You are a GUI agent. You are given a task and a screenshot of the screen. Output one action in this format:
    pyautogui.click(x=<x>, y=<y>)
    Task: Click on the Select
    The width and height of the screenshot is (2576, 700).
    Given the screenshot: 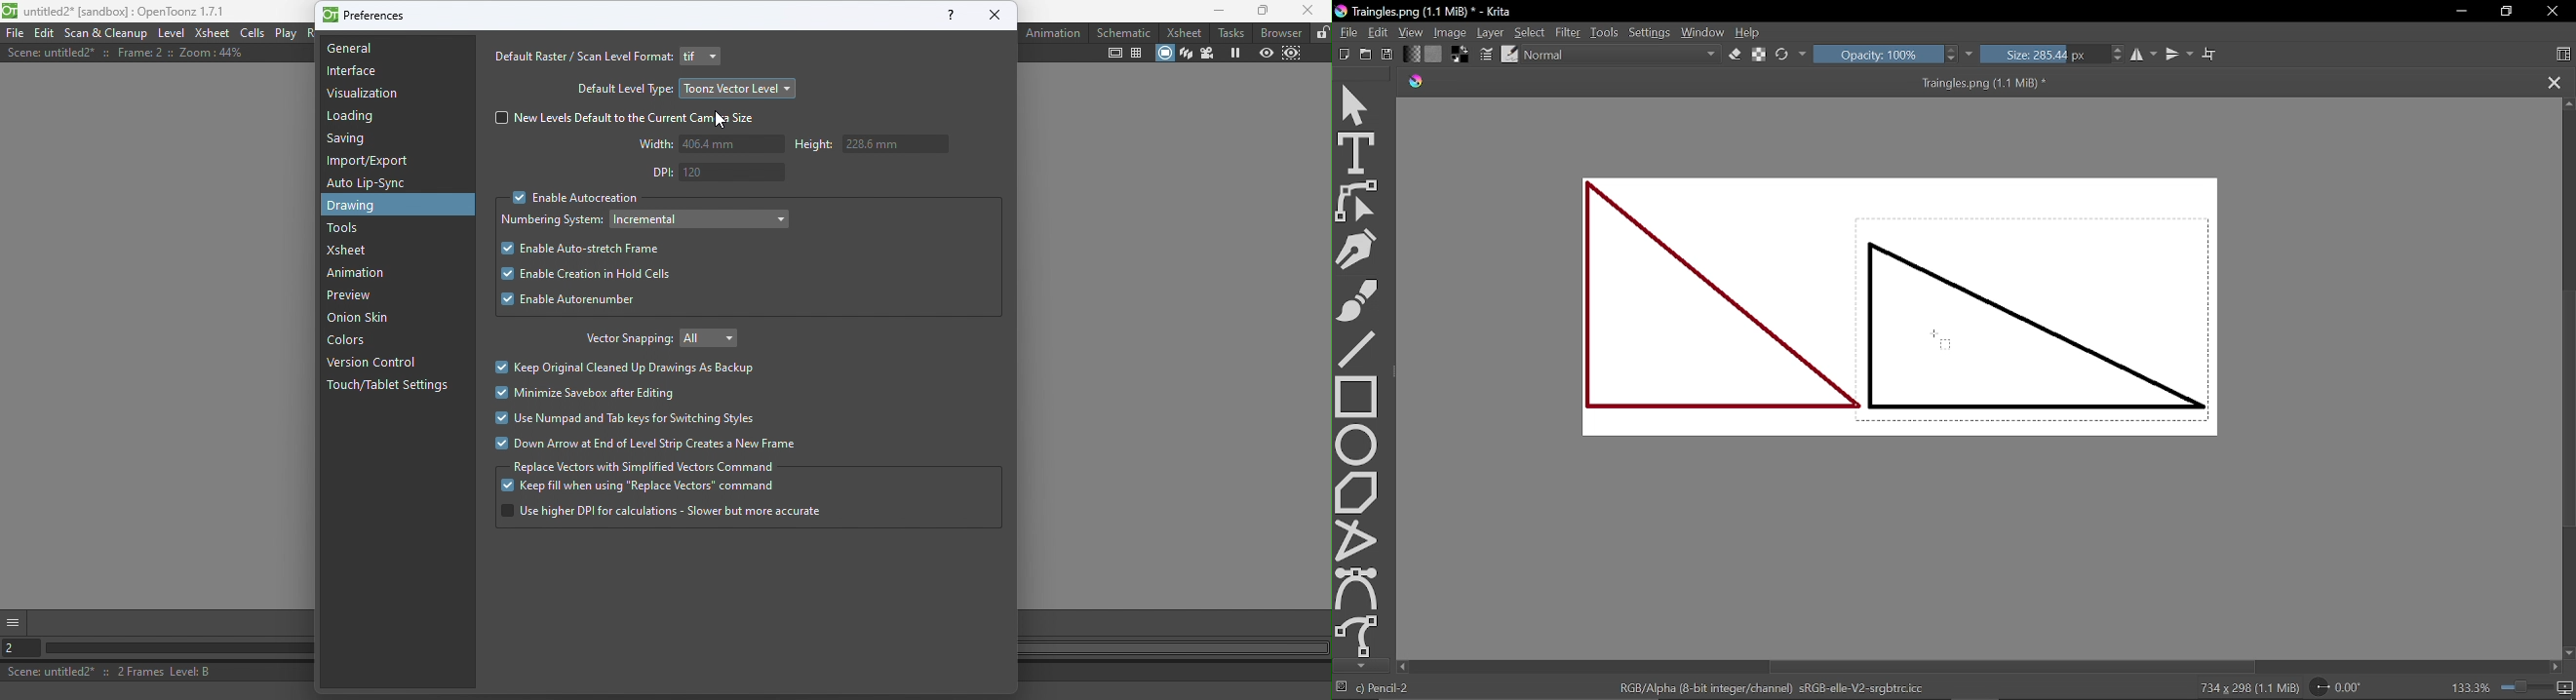 What is the action you would take?
    pyautogui.click(x=1532, y=32)
    